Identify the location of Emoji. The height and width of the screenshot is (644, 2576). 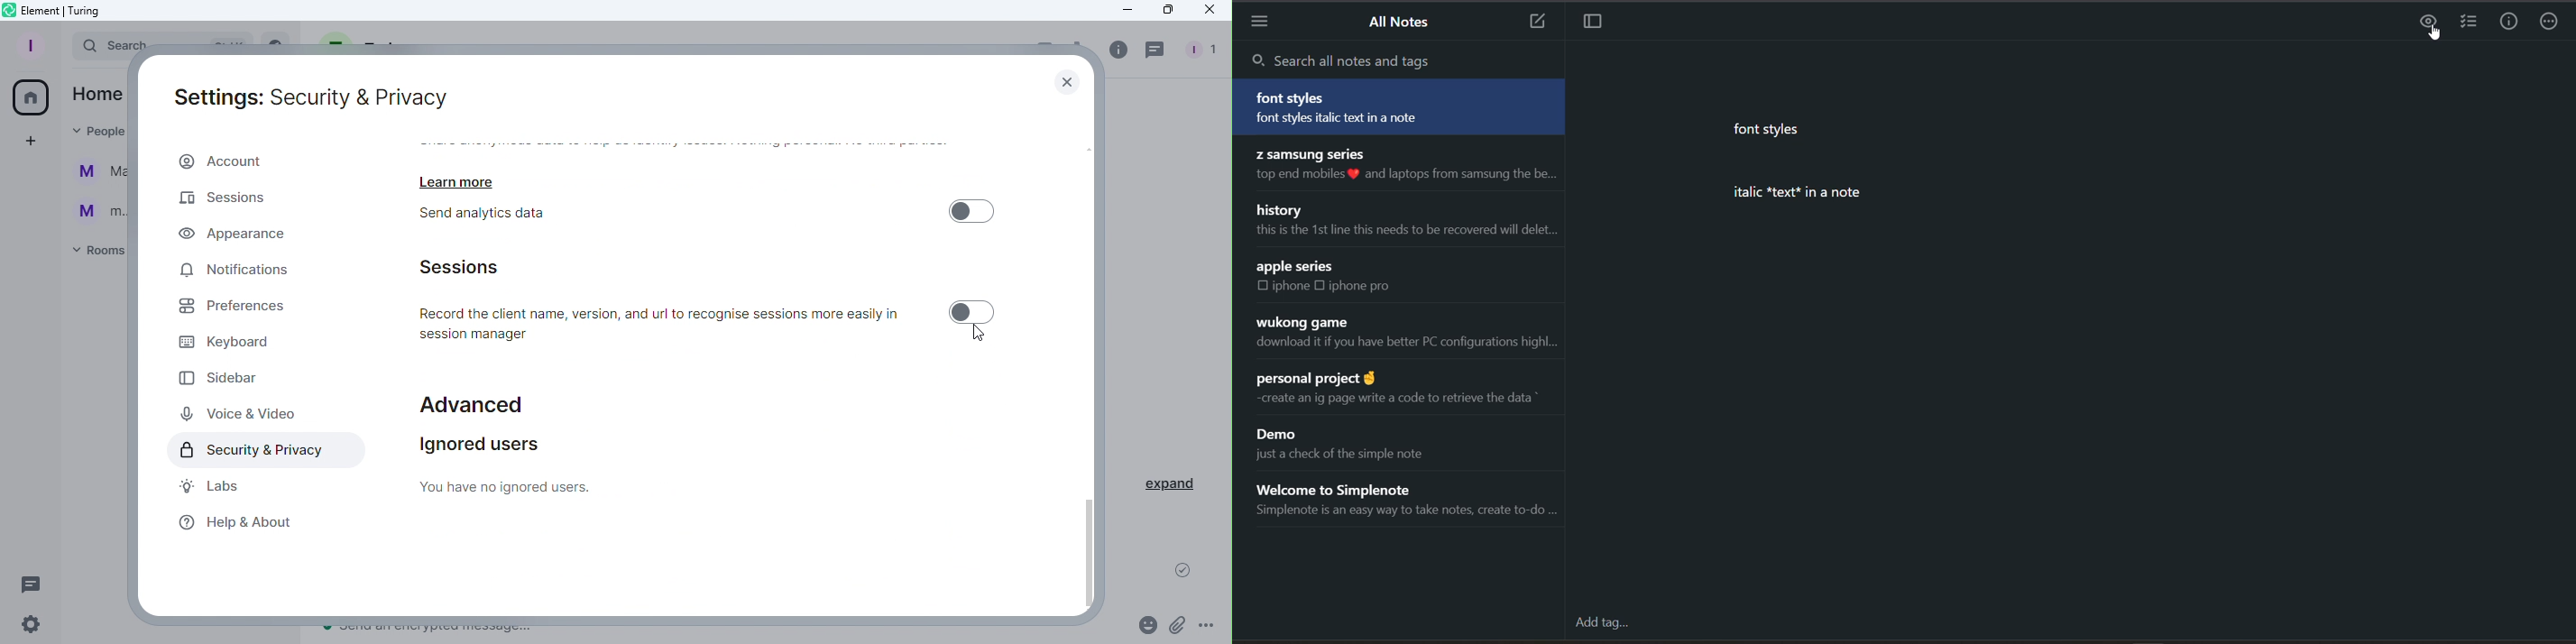
(1145, 624).